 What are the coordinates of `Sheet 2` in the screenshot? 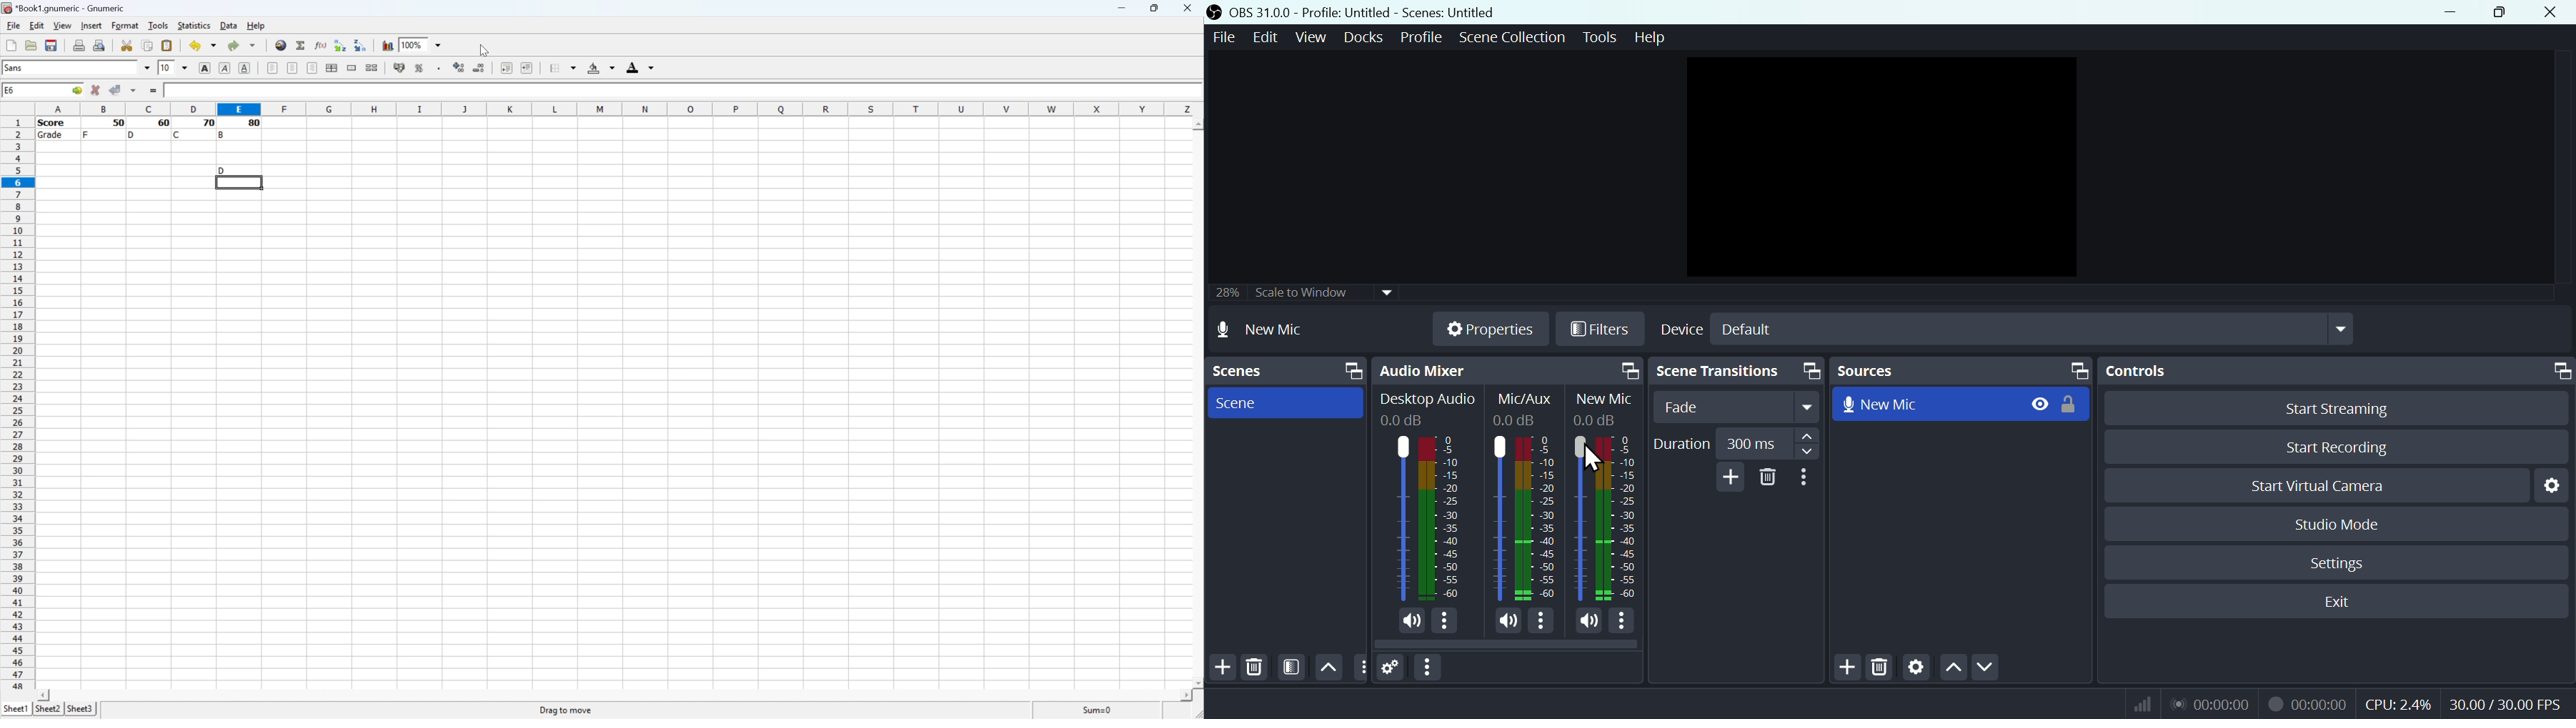 It's located at (48, 708).